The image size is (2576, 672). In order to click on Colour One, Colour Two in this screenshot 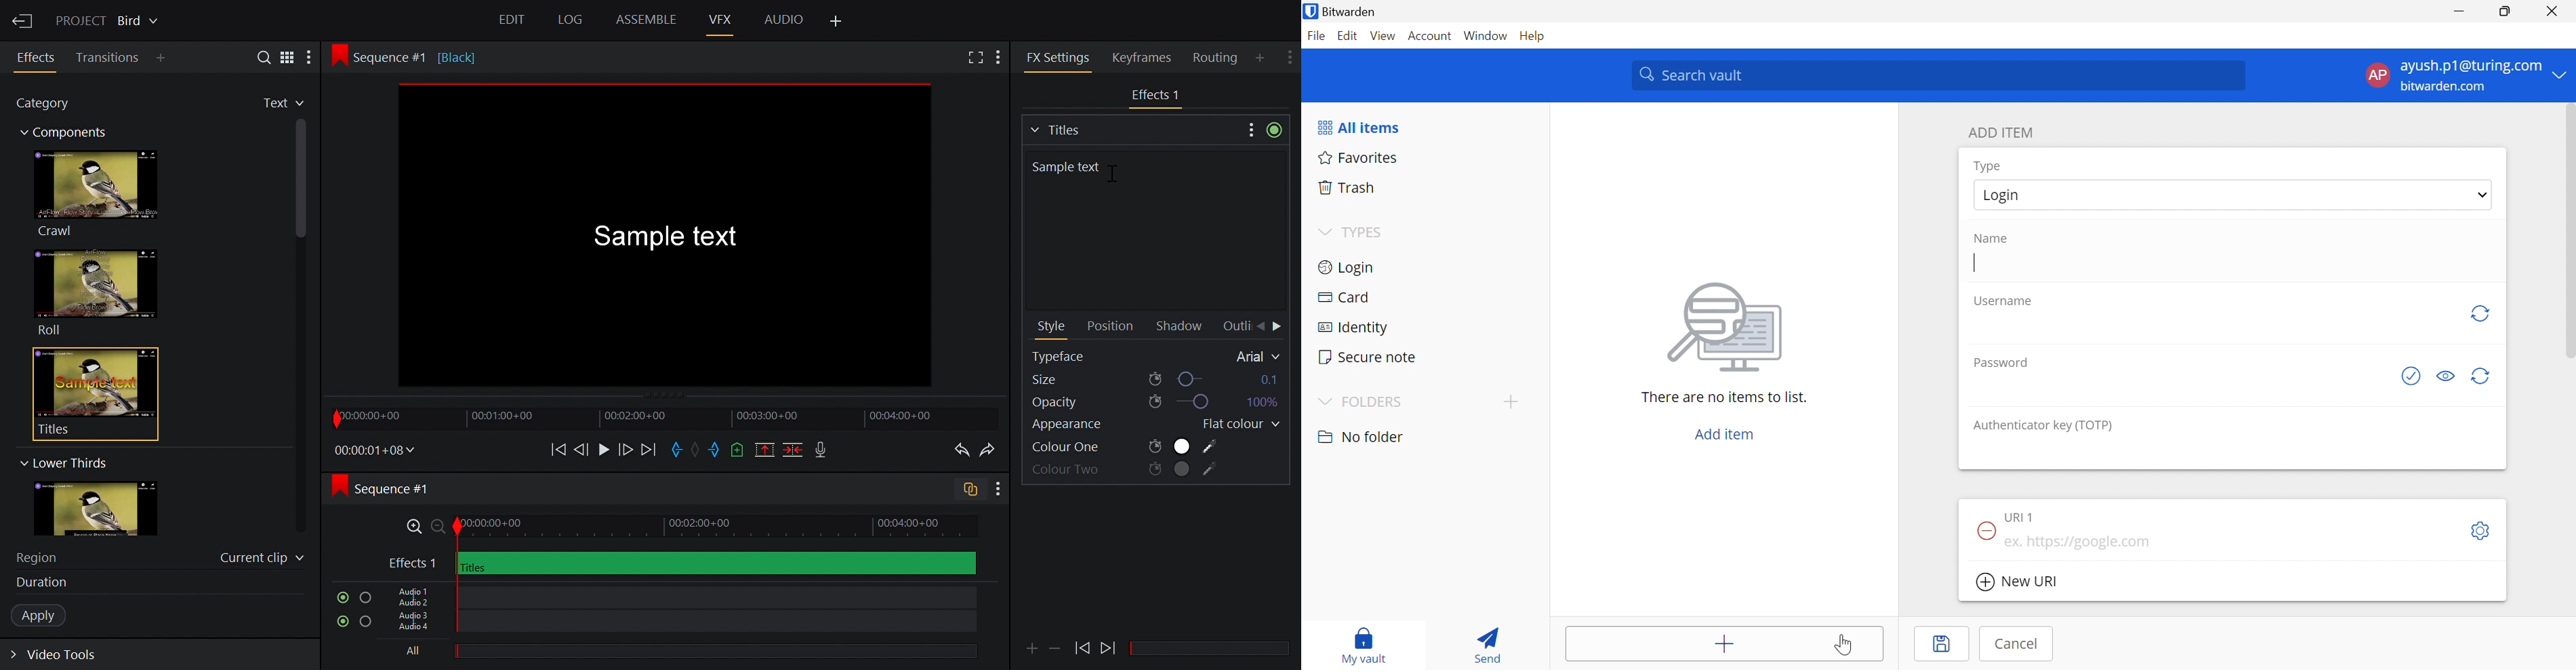, I will do `click(1126, 447)`.